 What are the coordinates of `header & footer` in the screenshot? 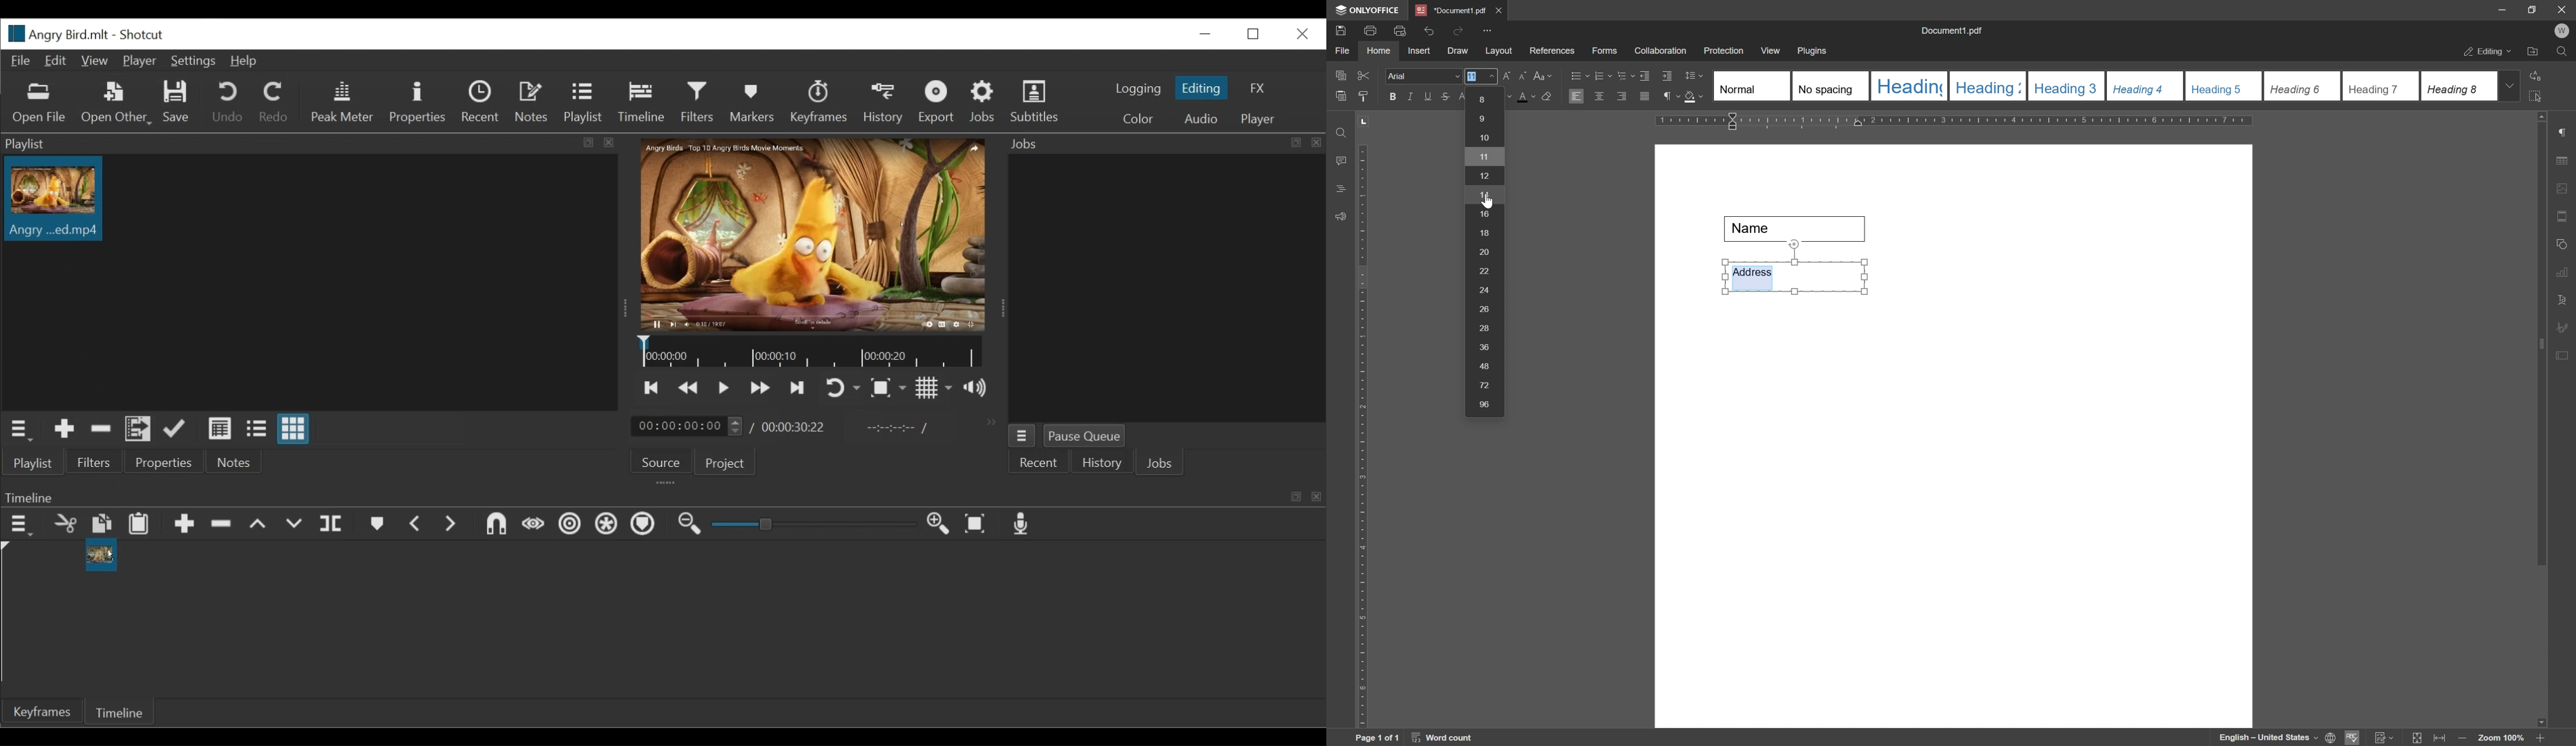 It's located at (2564, 217).